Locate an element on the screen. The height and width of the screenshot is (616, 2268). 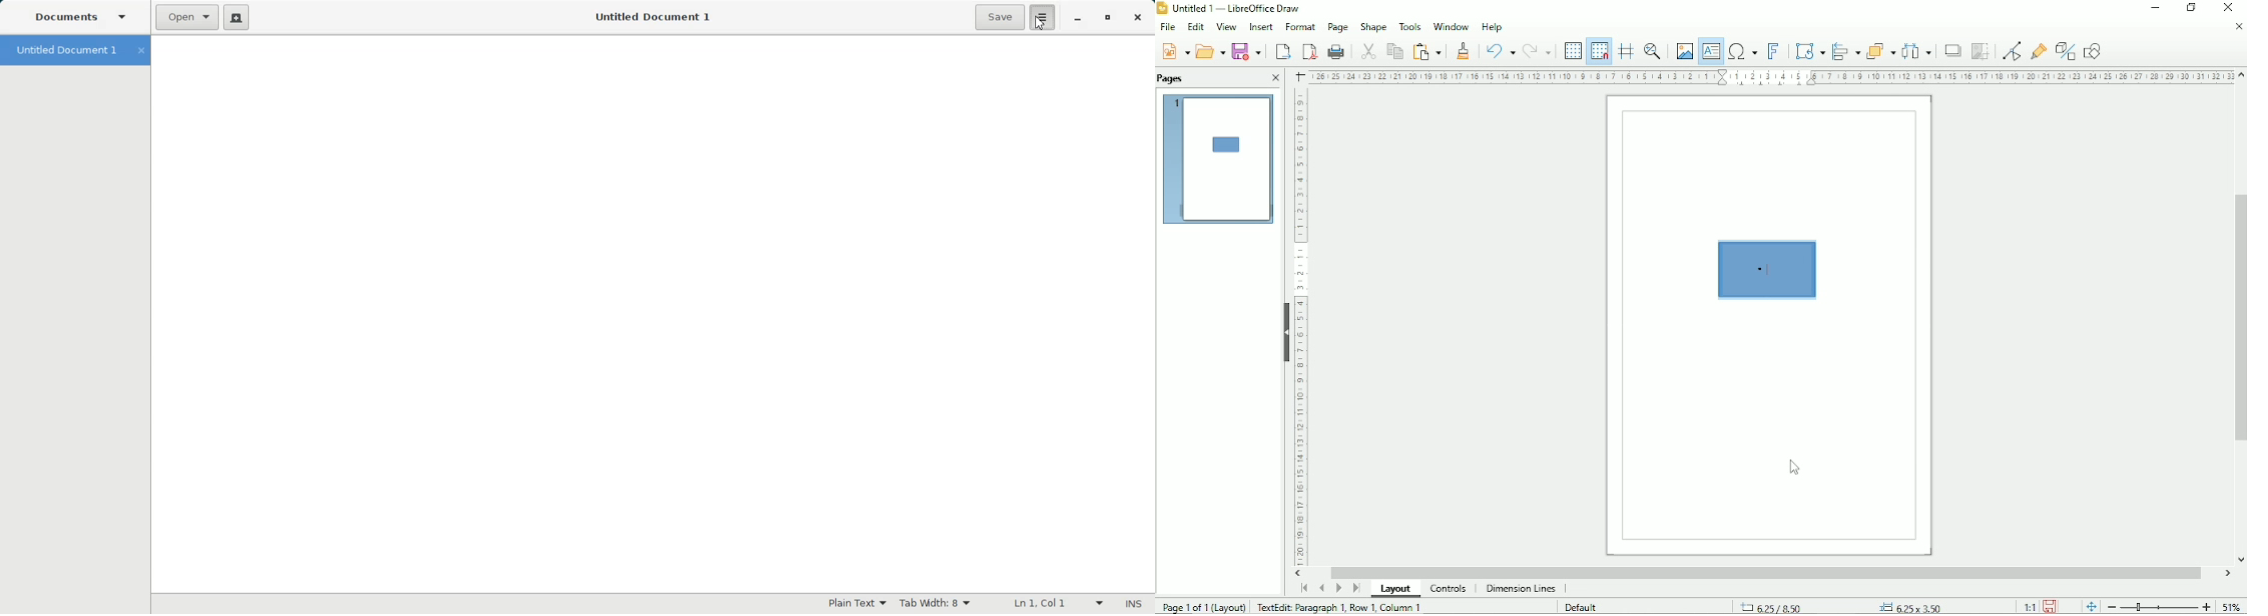
6.25x8.50 is located at coordinates (1769, 606).